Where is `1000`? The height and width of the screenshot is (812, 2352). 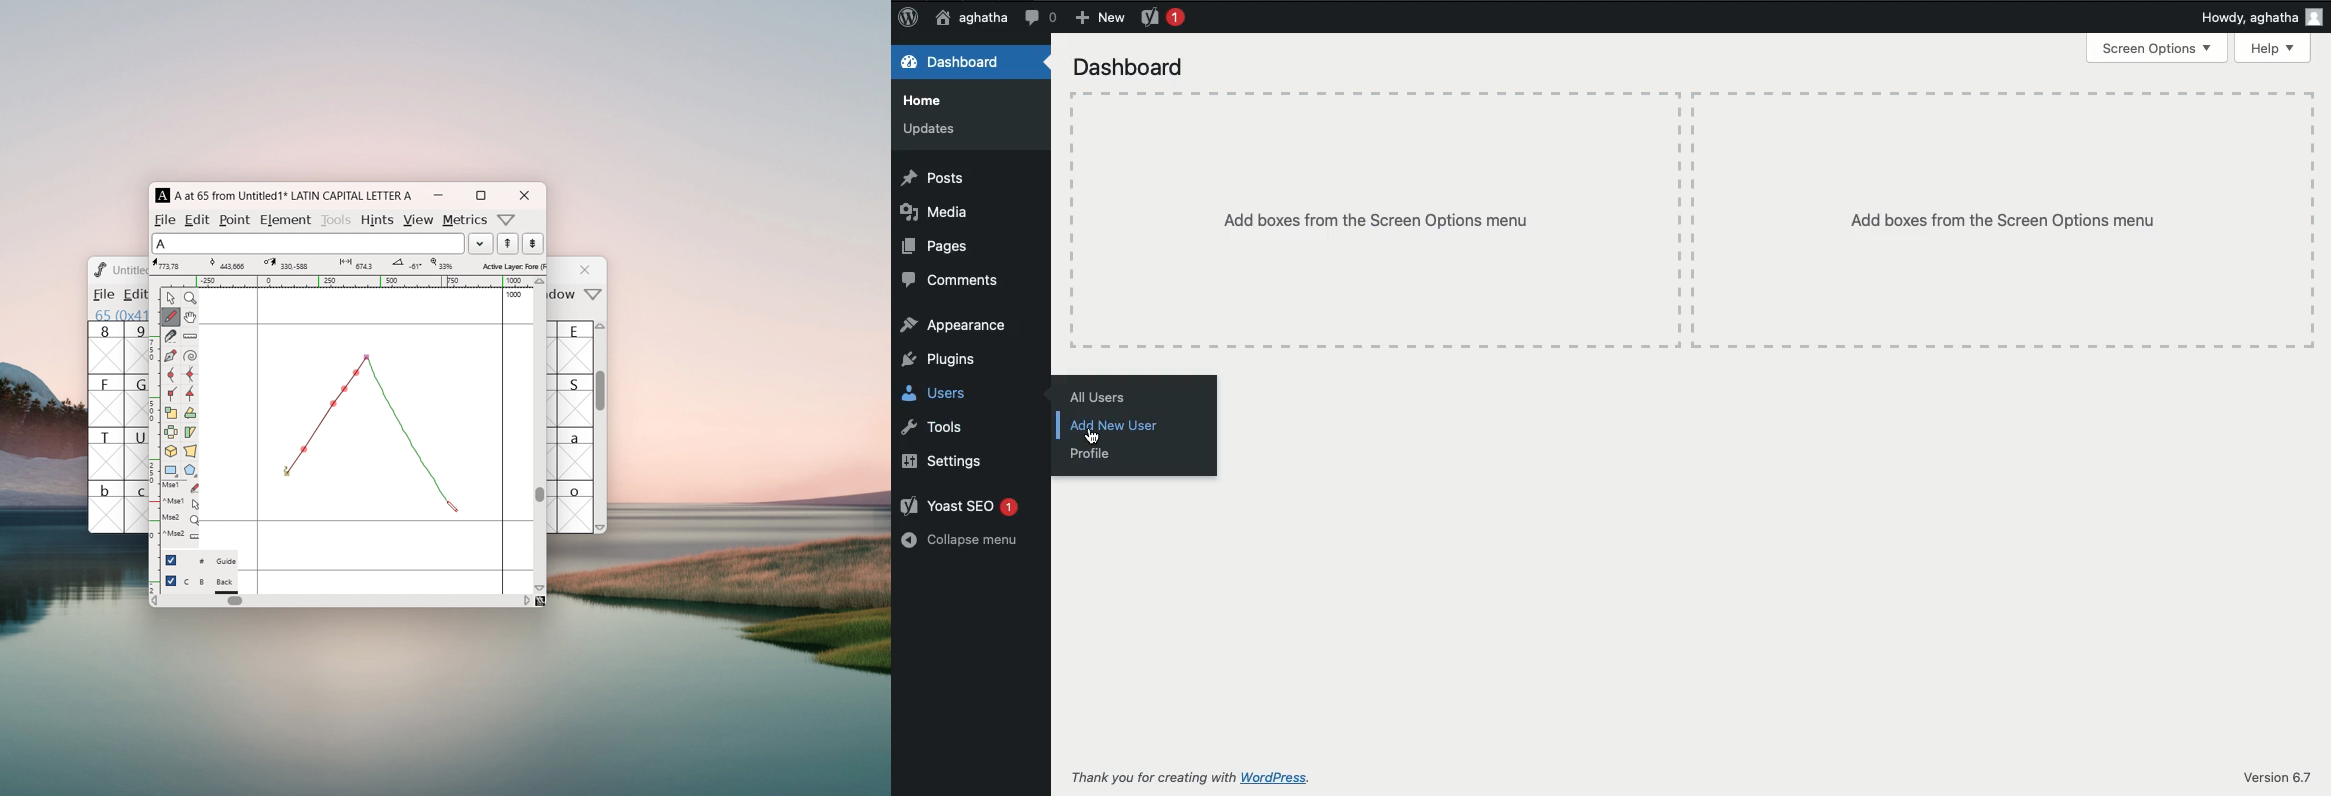
1000 is located at coordinates (516, 295).